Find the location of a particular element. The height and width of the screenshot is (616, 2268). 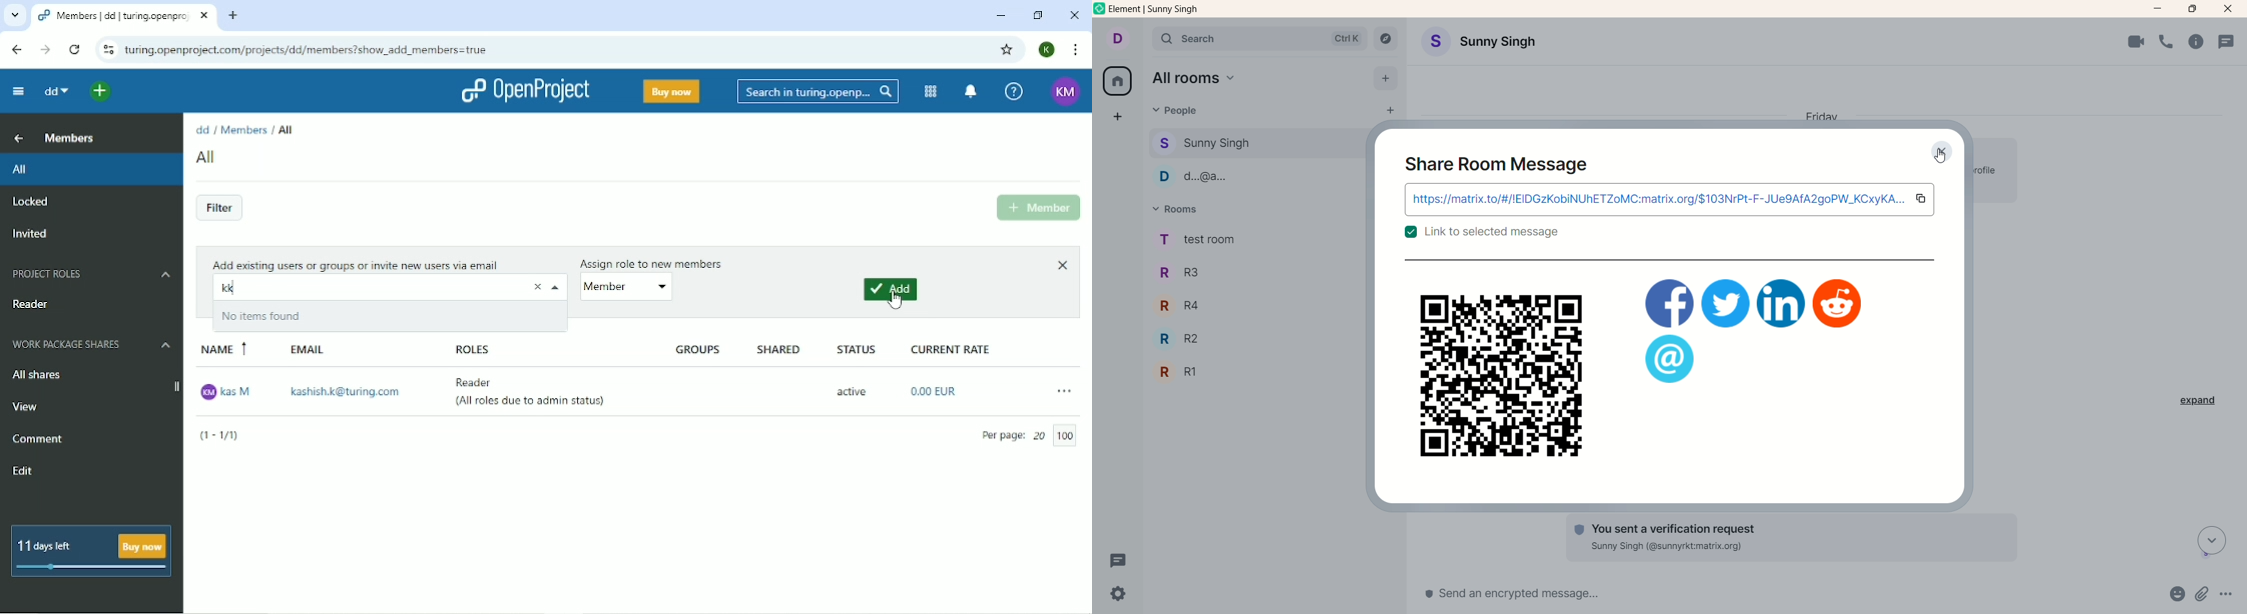

emojis is located at coordinates (2173, 596).